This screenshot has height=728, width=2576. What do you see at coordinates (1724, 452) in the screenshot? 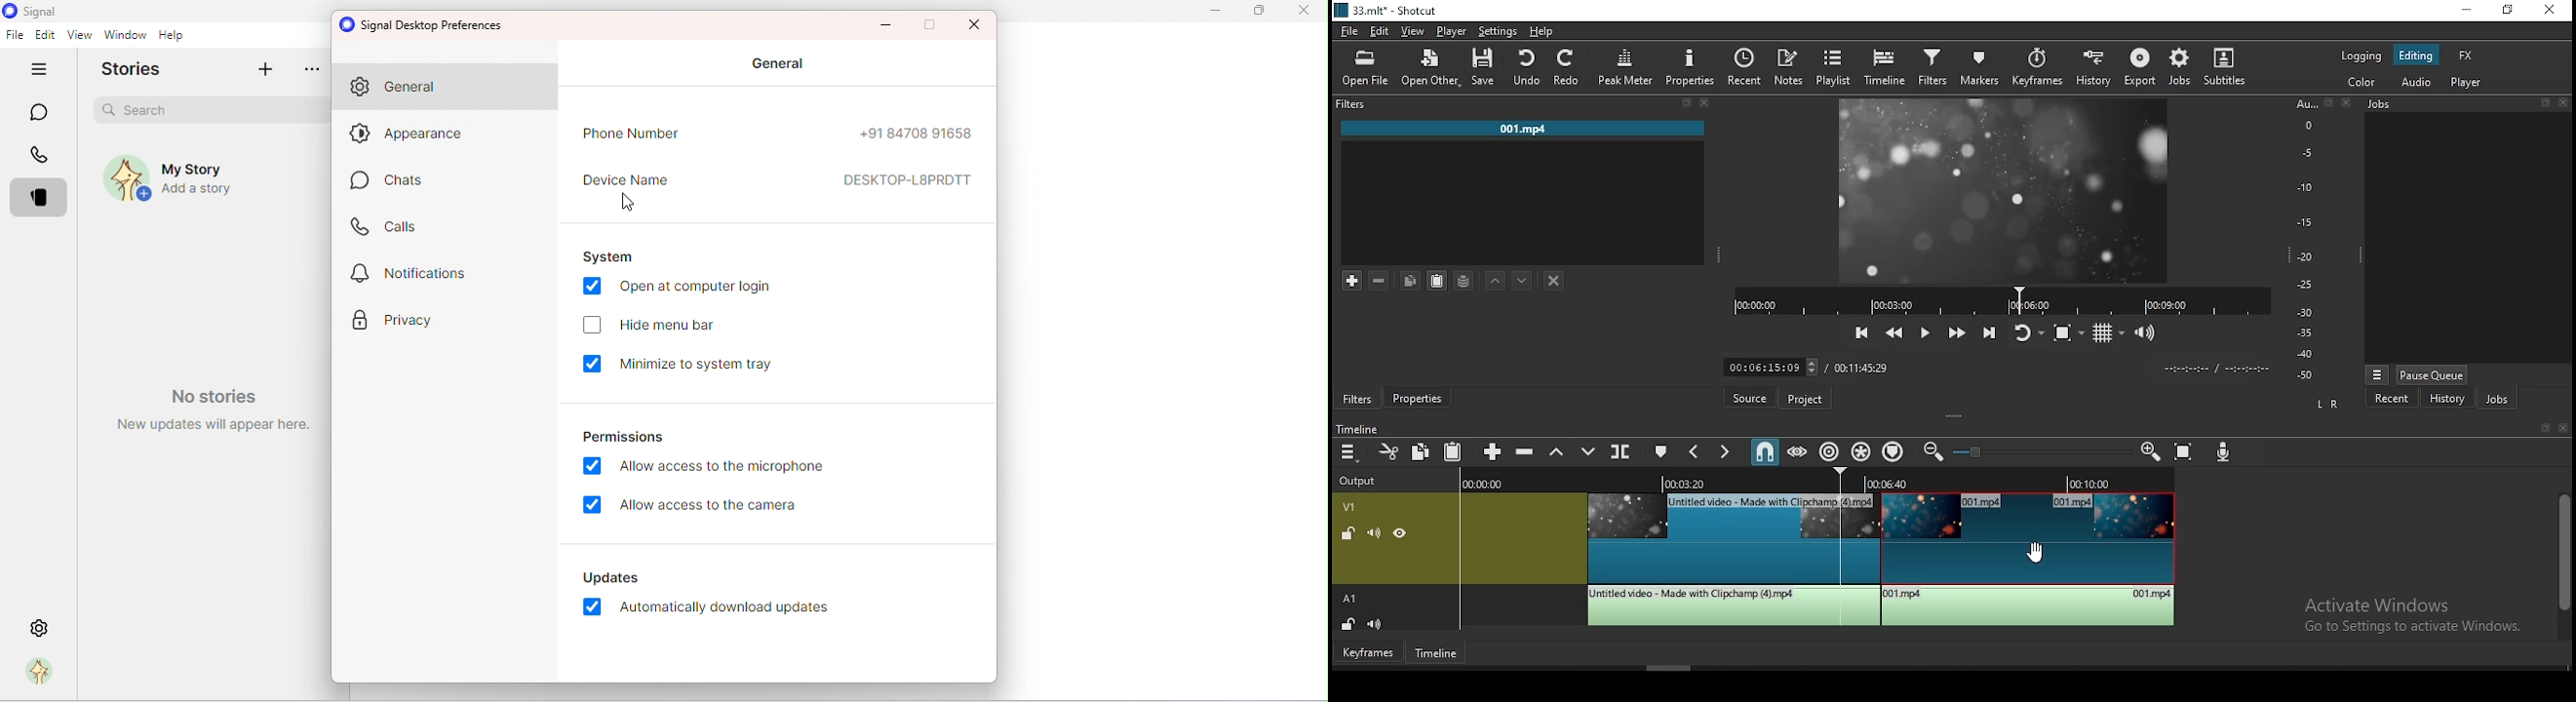
I see `next marker` at bounding box center [1724, 452].